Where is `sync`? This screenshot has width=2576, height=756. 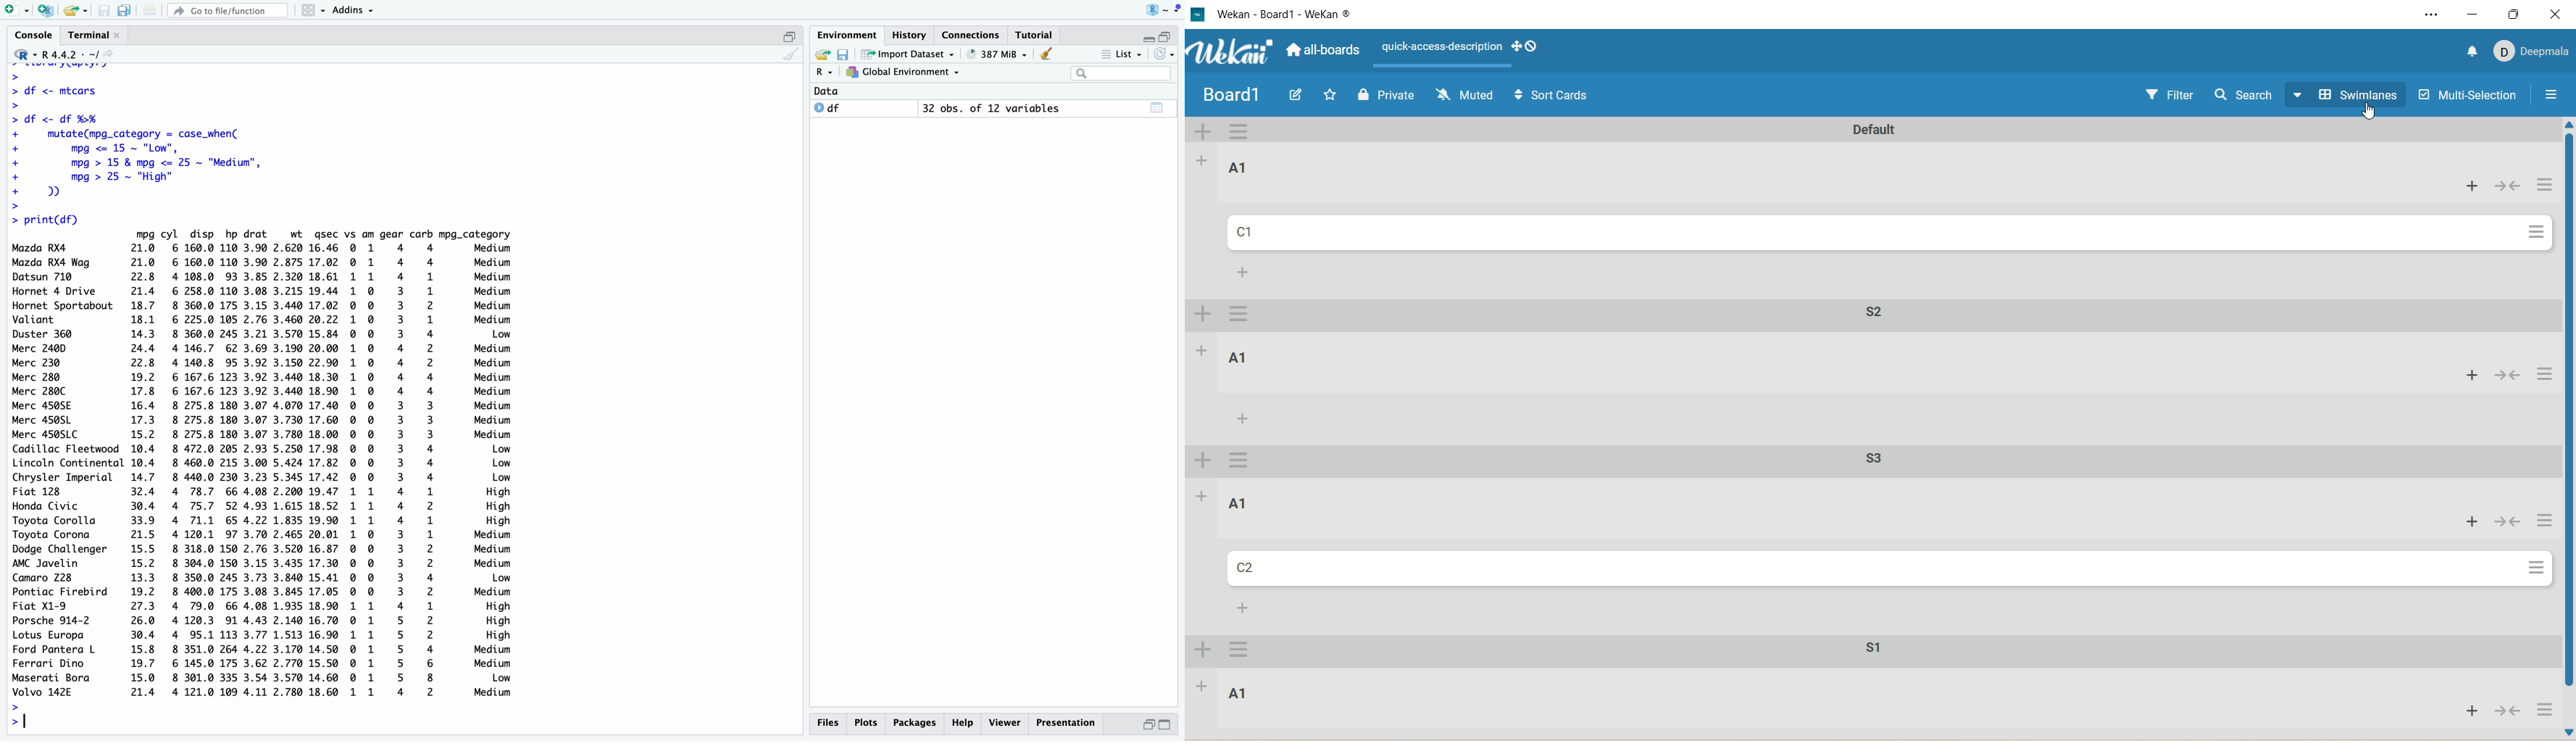 sync is located at coordinates (1165, 53).